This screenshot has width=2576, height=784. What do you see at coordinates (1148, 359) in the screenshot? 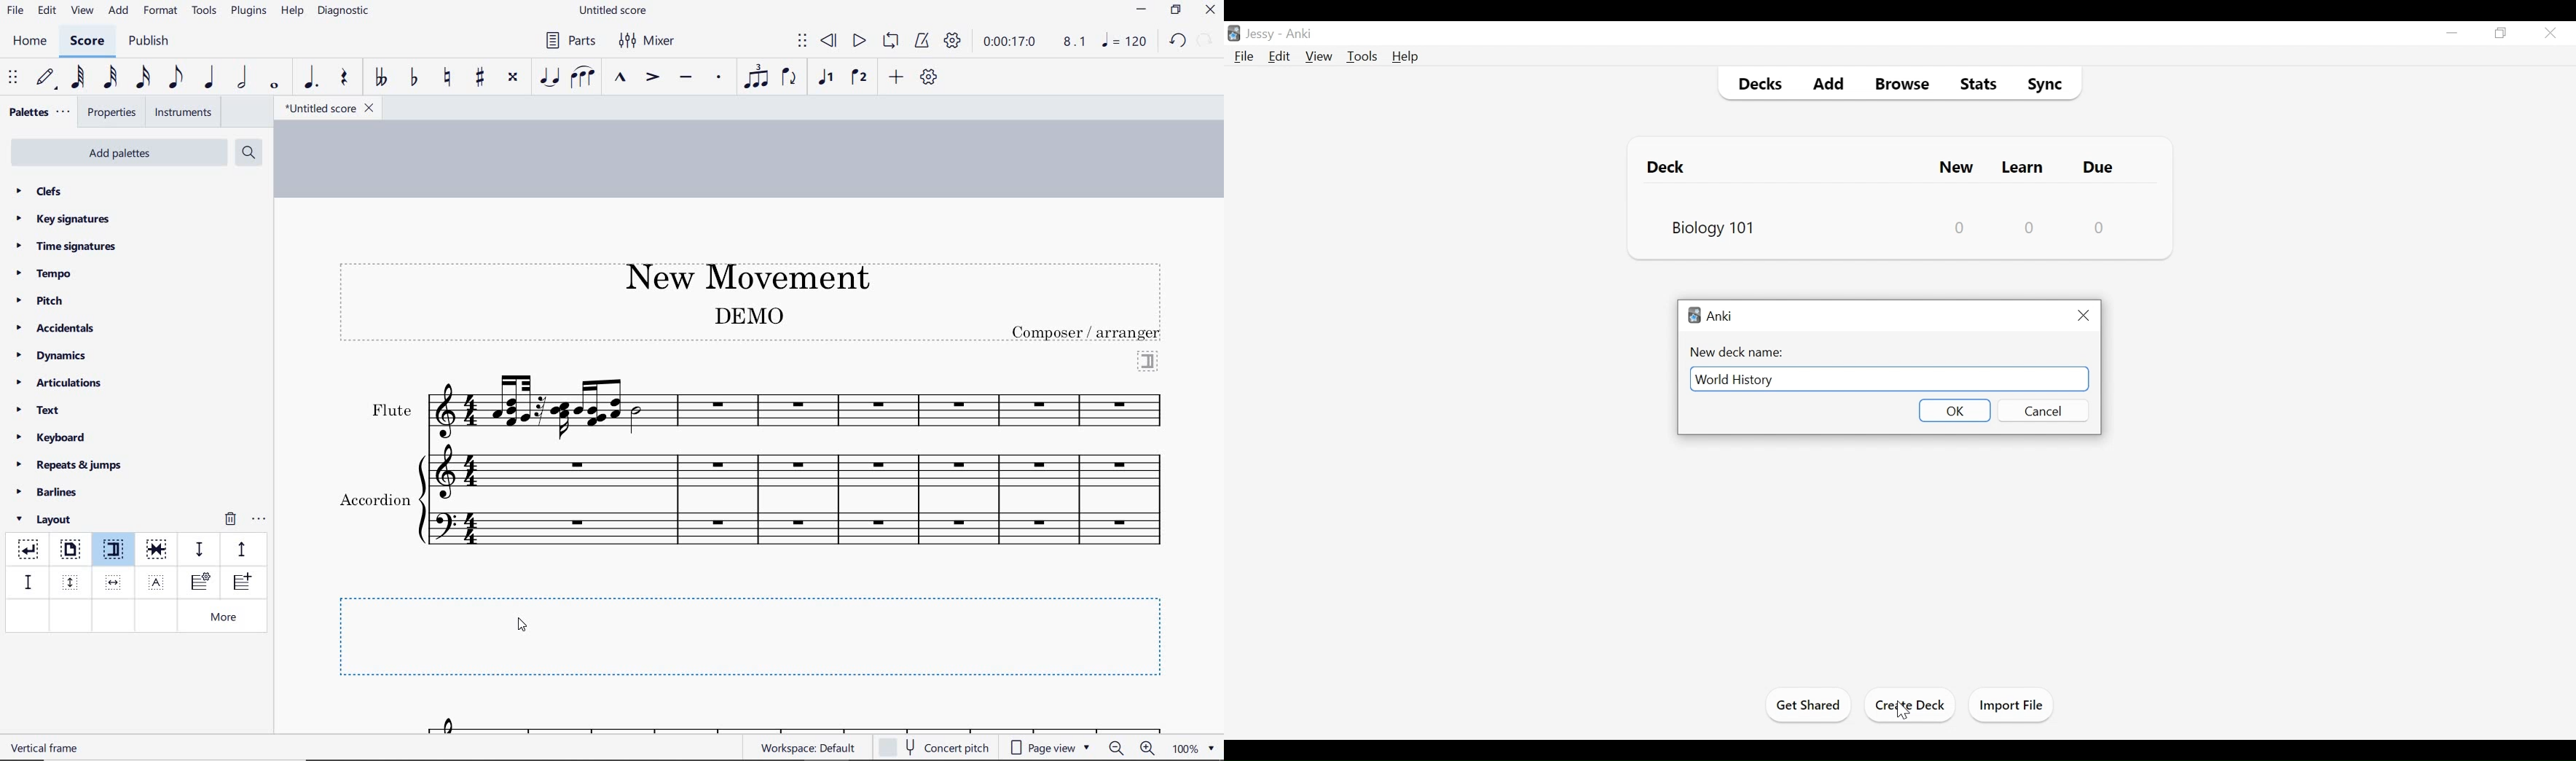
I see `section break` at bounding box center [1148, 359].